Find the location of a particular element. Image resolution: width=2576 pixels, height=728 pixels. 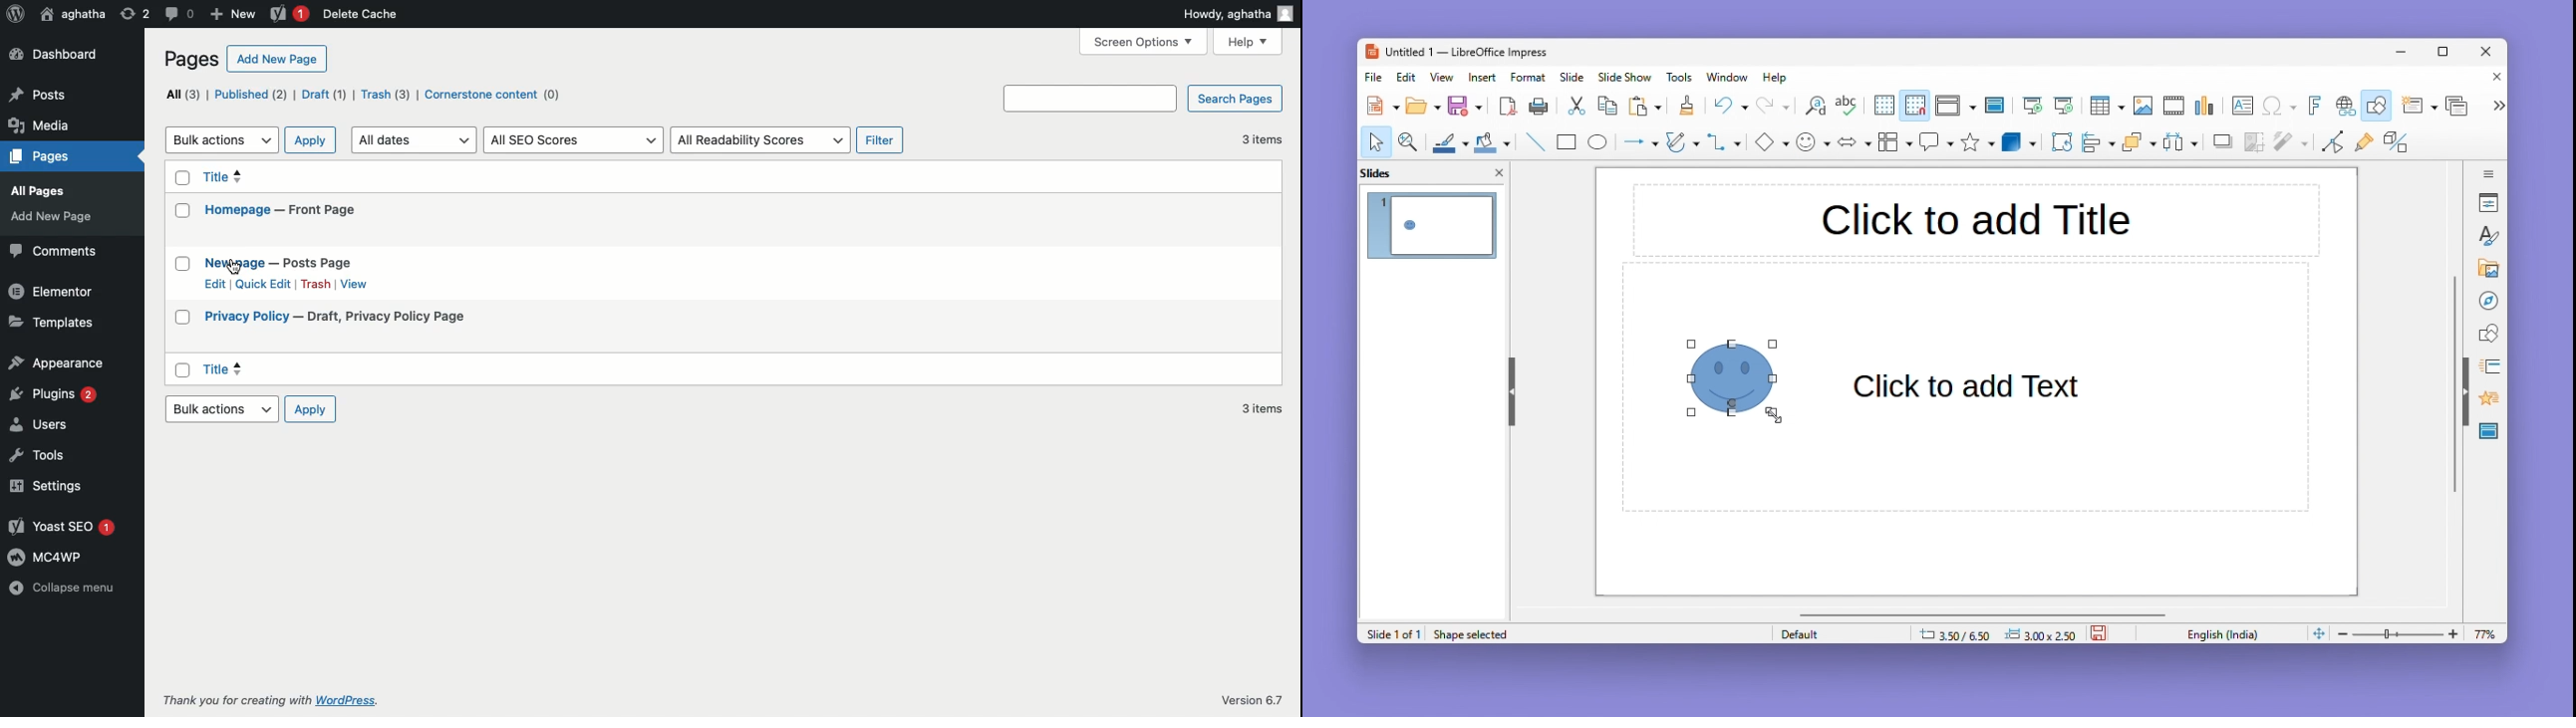

Bulk actions is located at coordinates (219, 409).